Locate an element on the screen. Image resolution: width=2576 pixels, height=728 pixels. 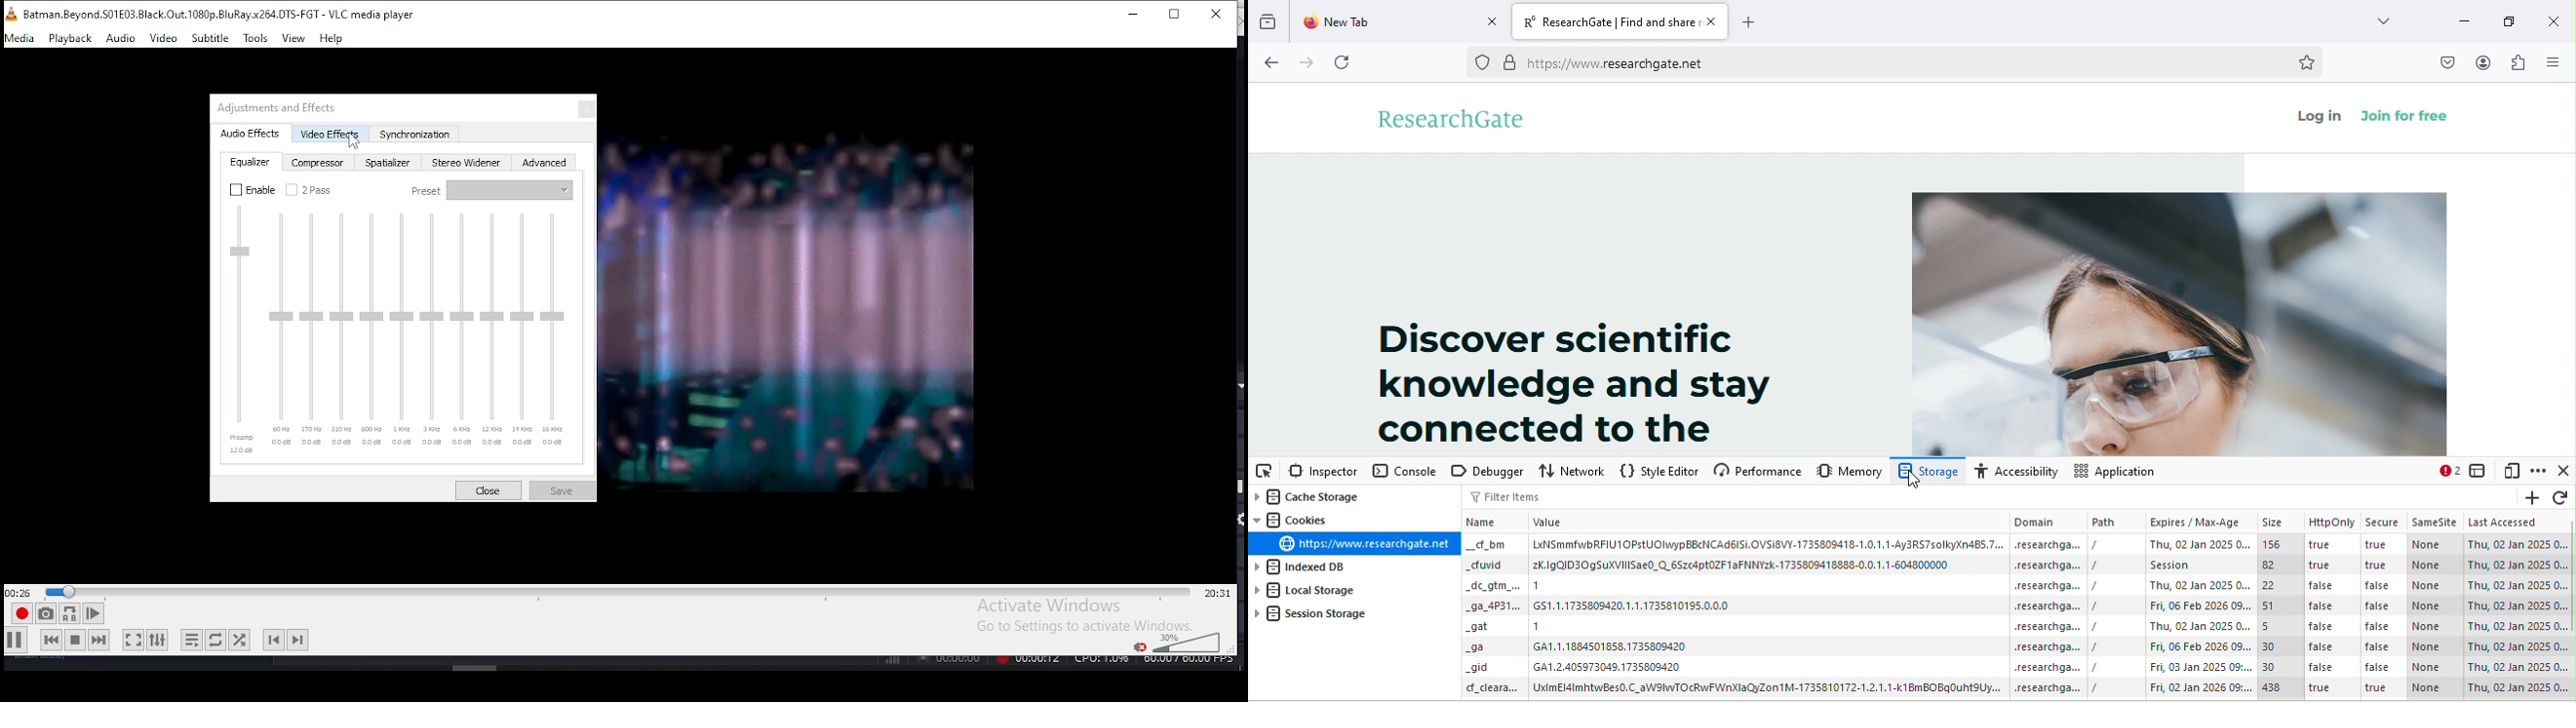
438 is located at coordinates (2274, 689).